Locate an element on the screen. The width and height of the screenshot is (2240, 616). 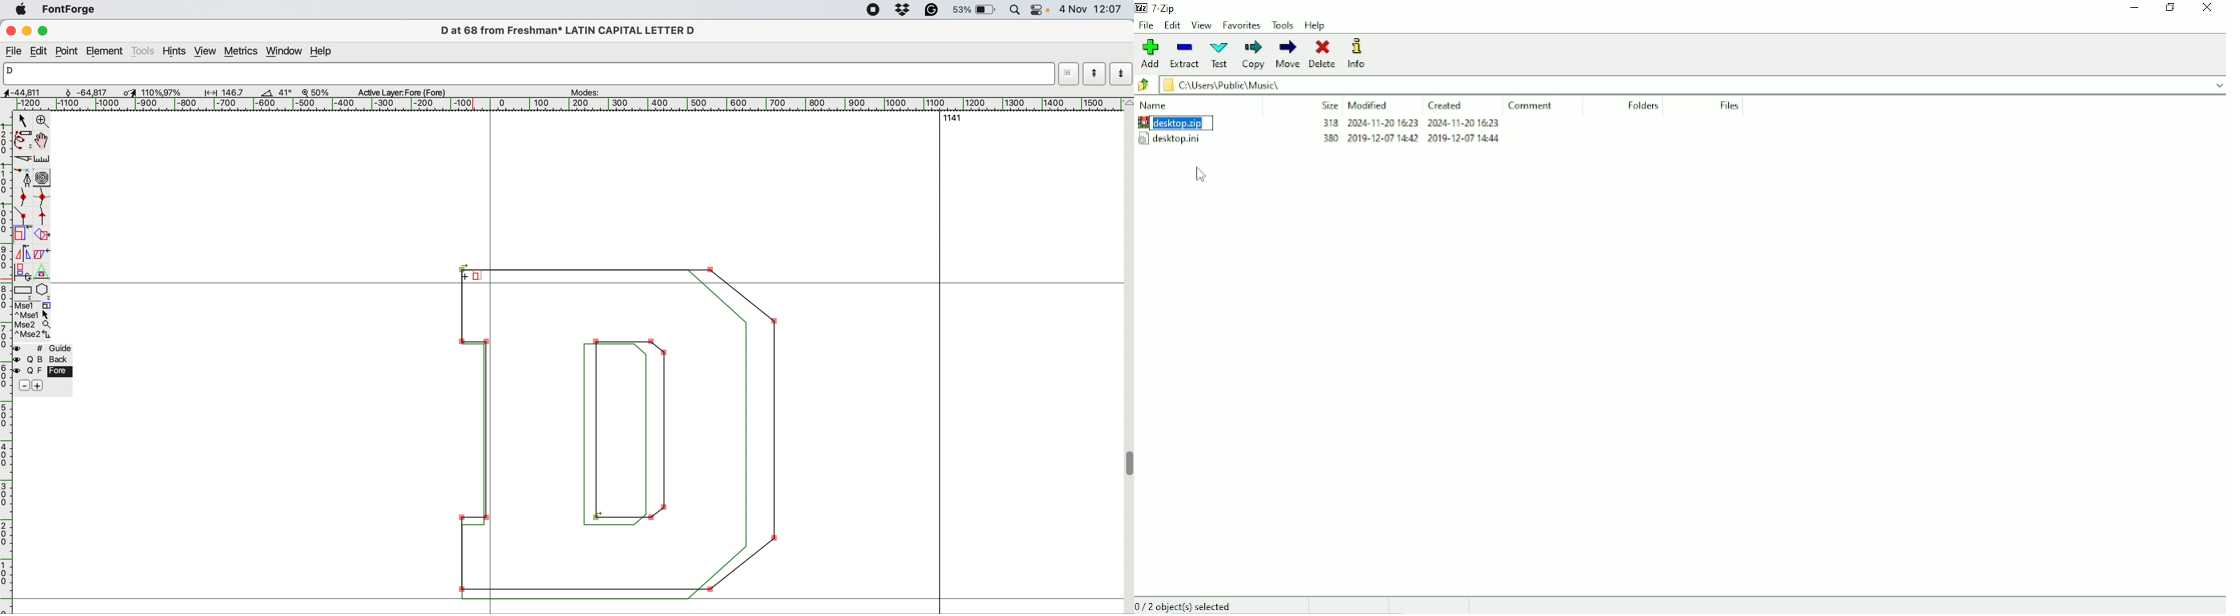
cut splines in two is located at coordinates (22, 157).